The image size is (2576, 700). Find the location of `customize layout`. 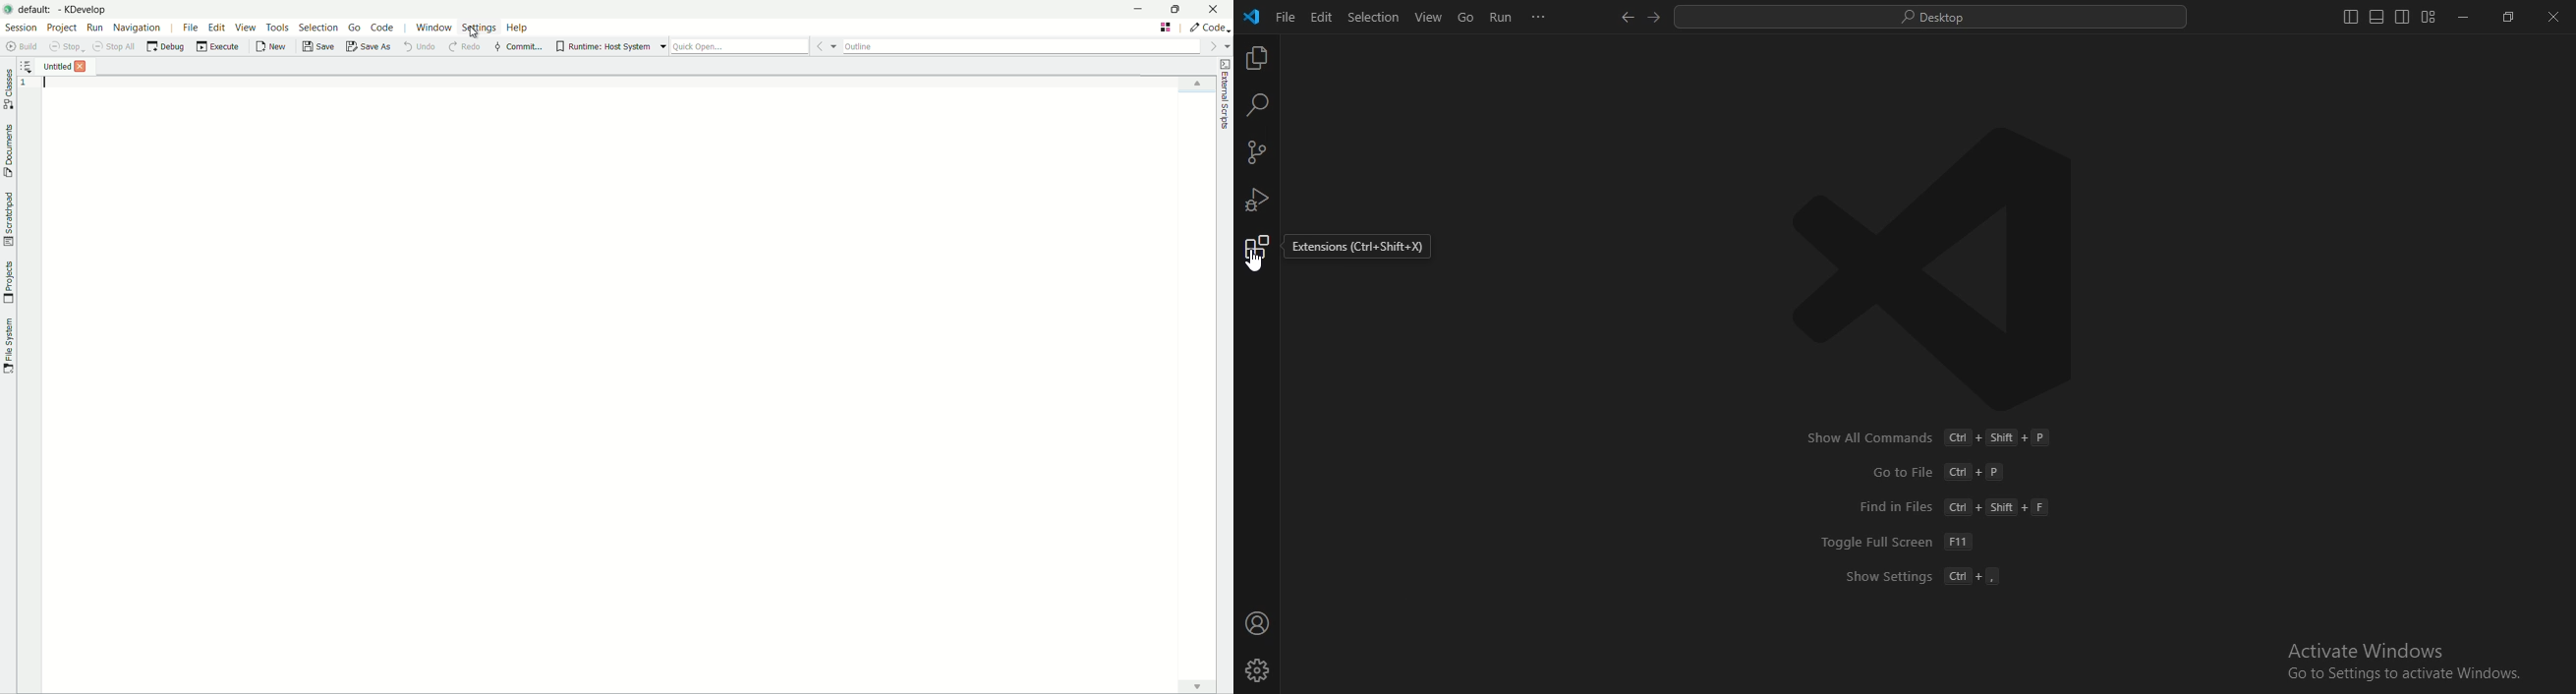

customize layout is located at coordinates (2429, 21).